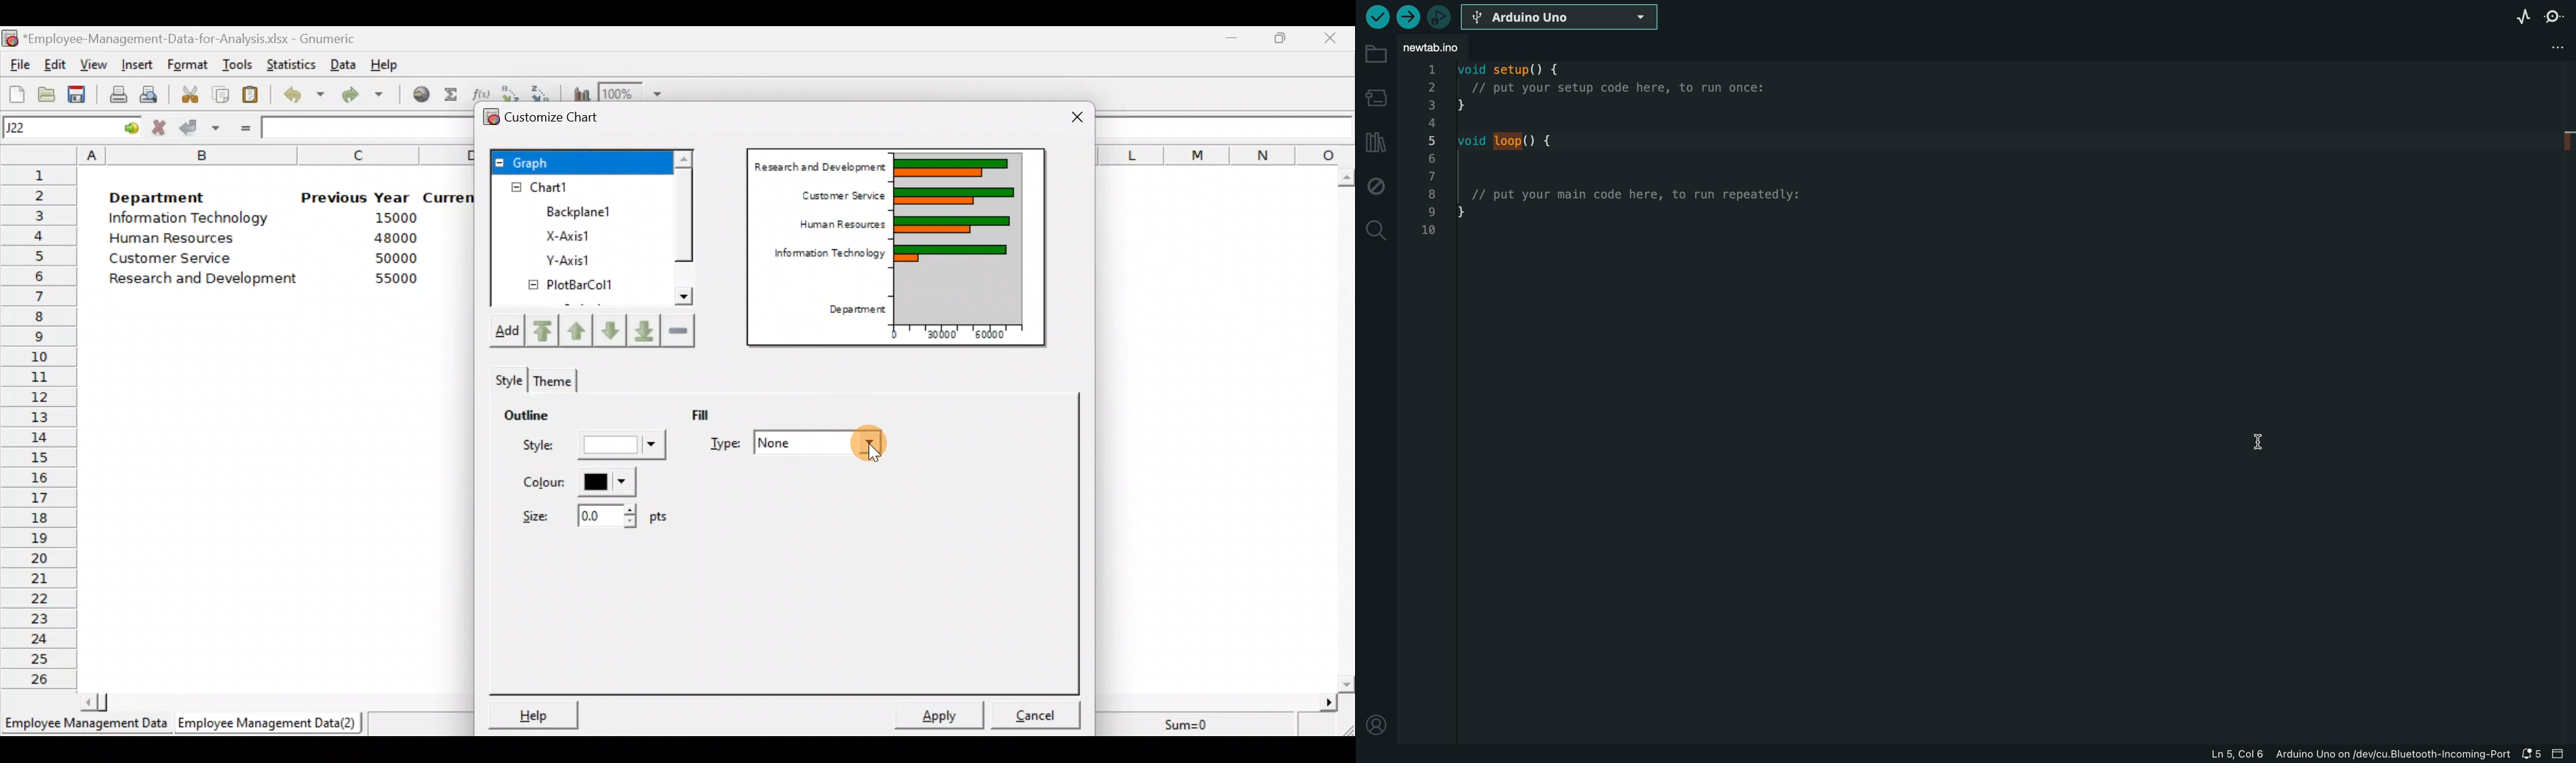 The width and height of the screenshot is (2576, 784). I want to click on Customize chart, so click(551, 116).